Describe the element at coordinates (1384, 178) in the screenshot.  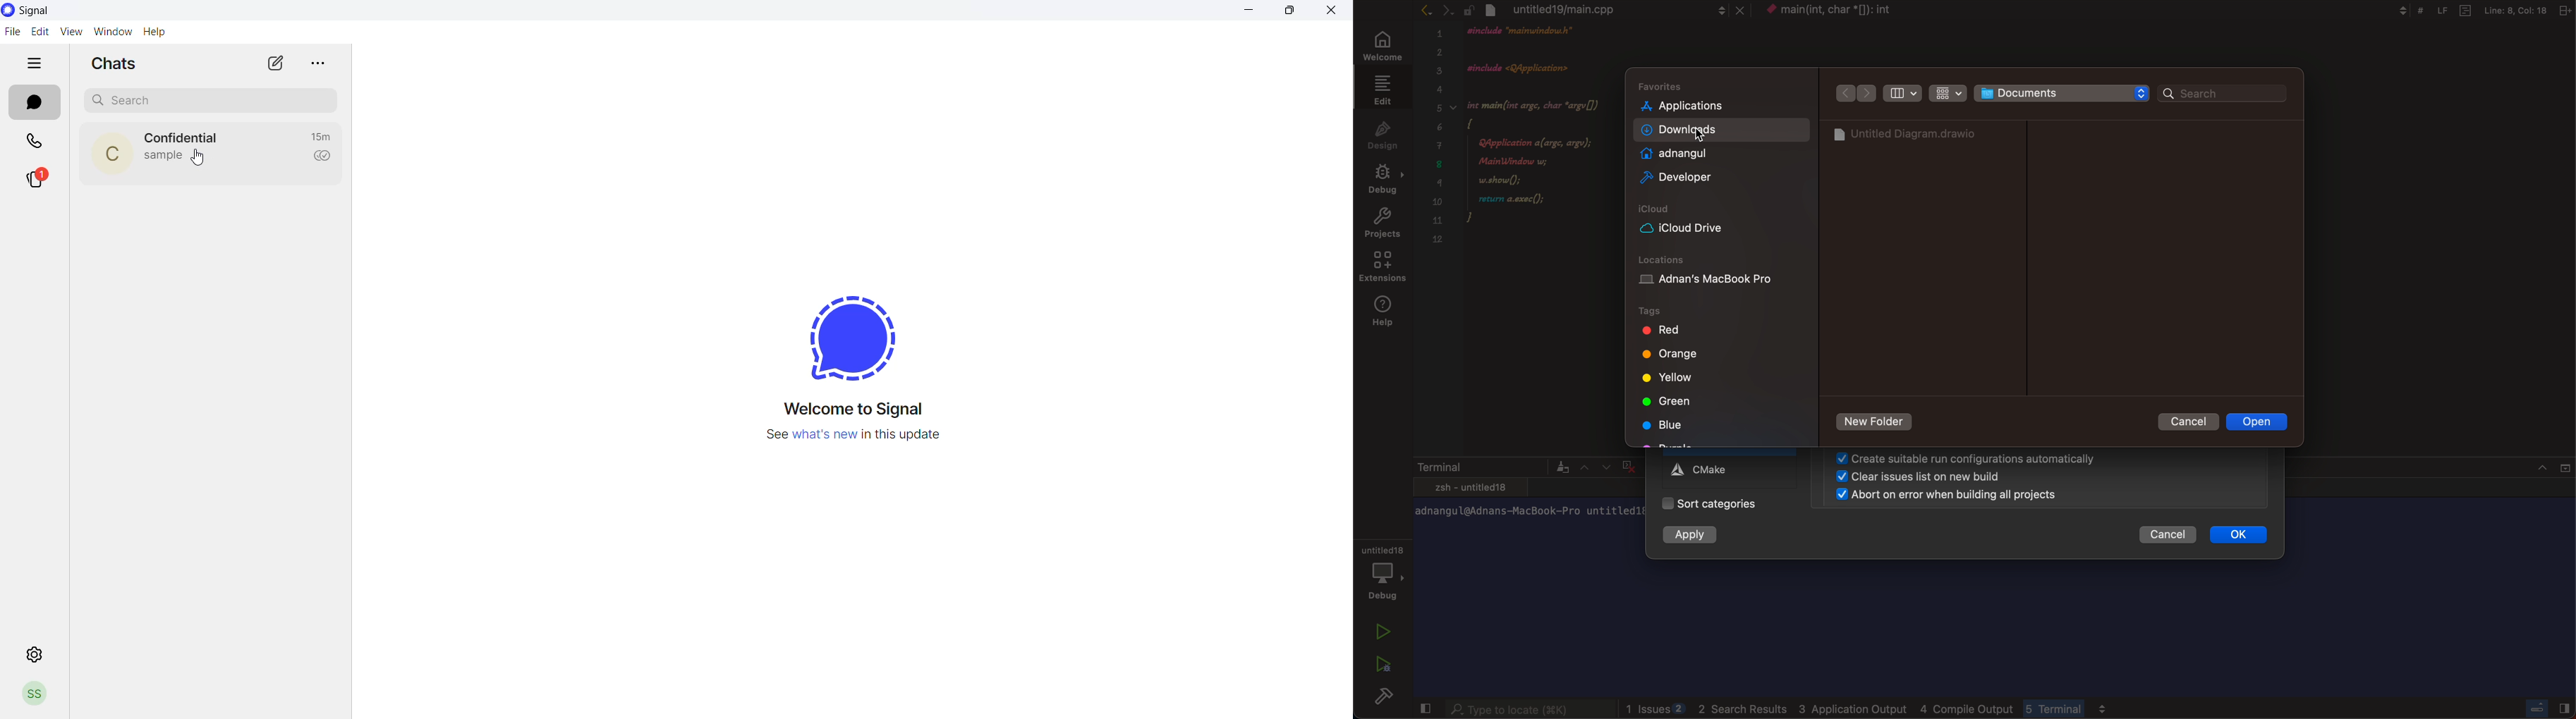
I see `debug` at that location.